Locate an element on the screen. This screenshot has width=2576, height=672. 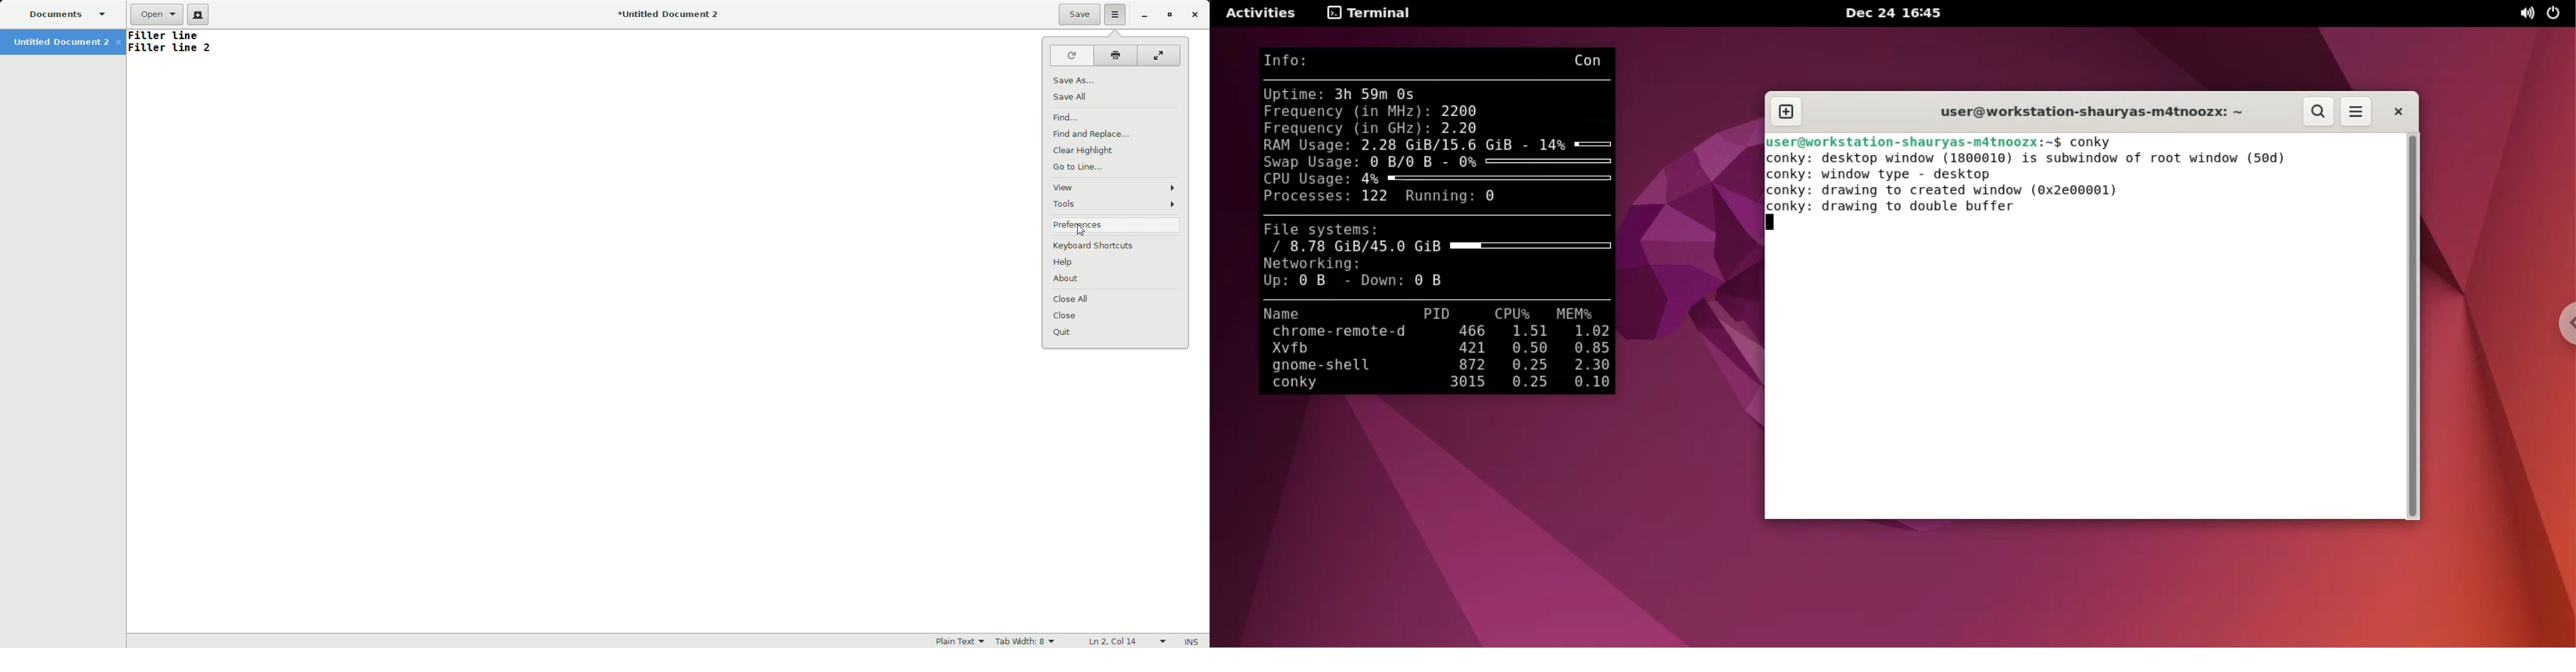
Reload is located at coordinates (1071, 55).